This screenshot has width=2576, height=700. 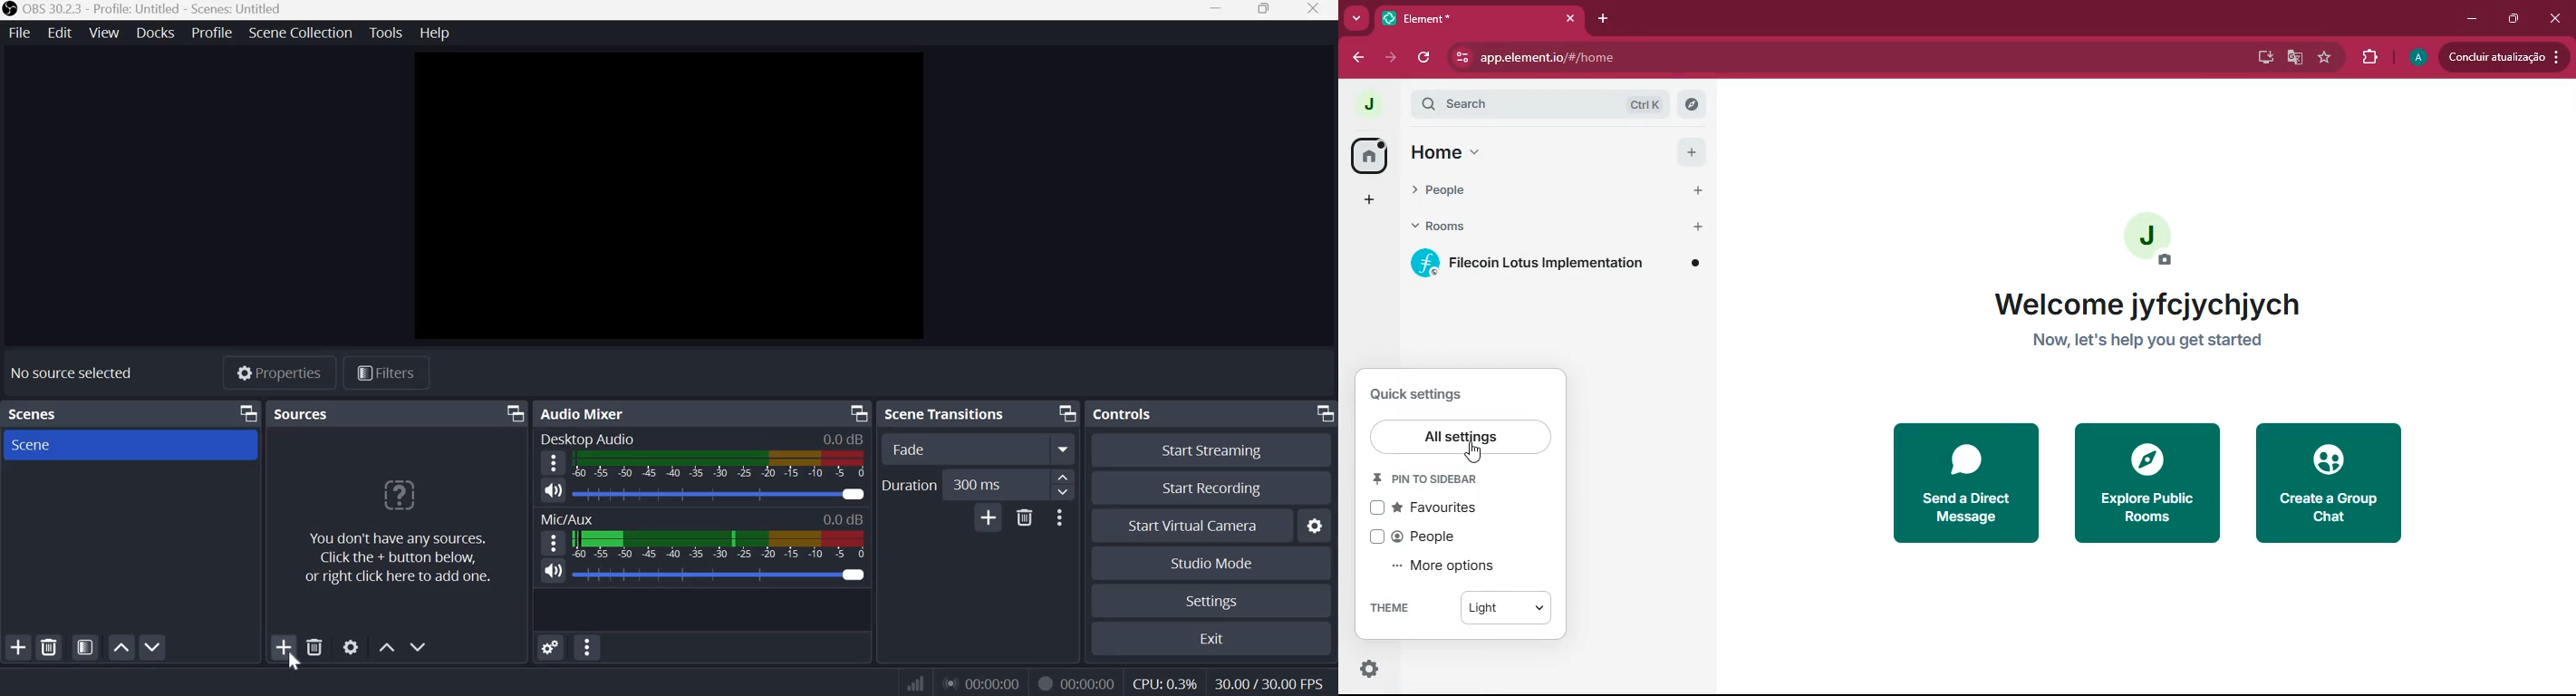 I want to click on Configure virtual camers, so click(x=1317, y=527).